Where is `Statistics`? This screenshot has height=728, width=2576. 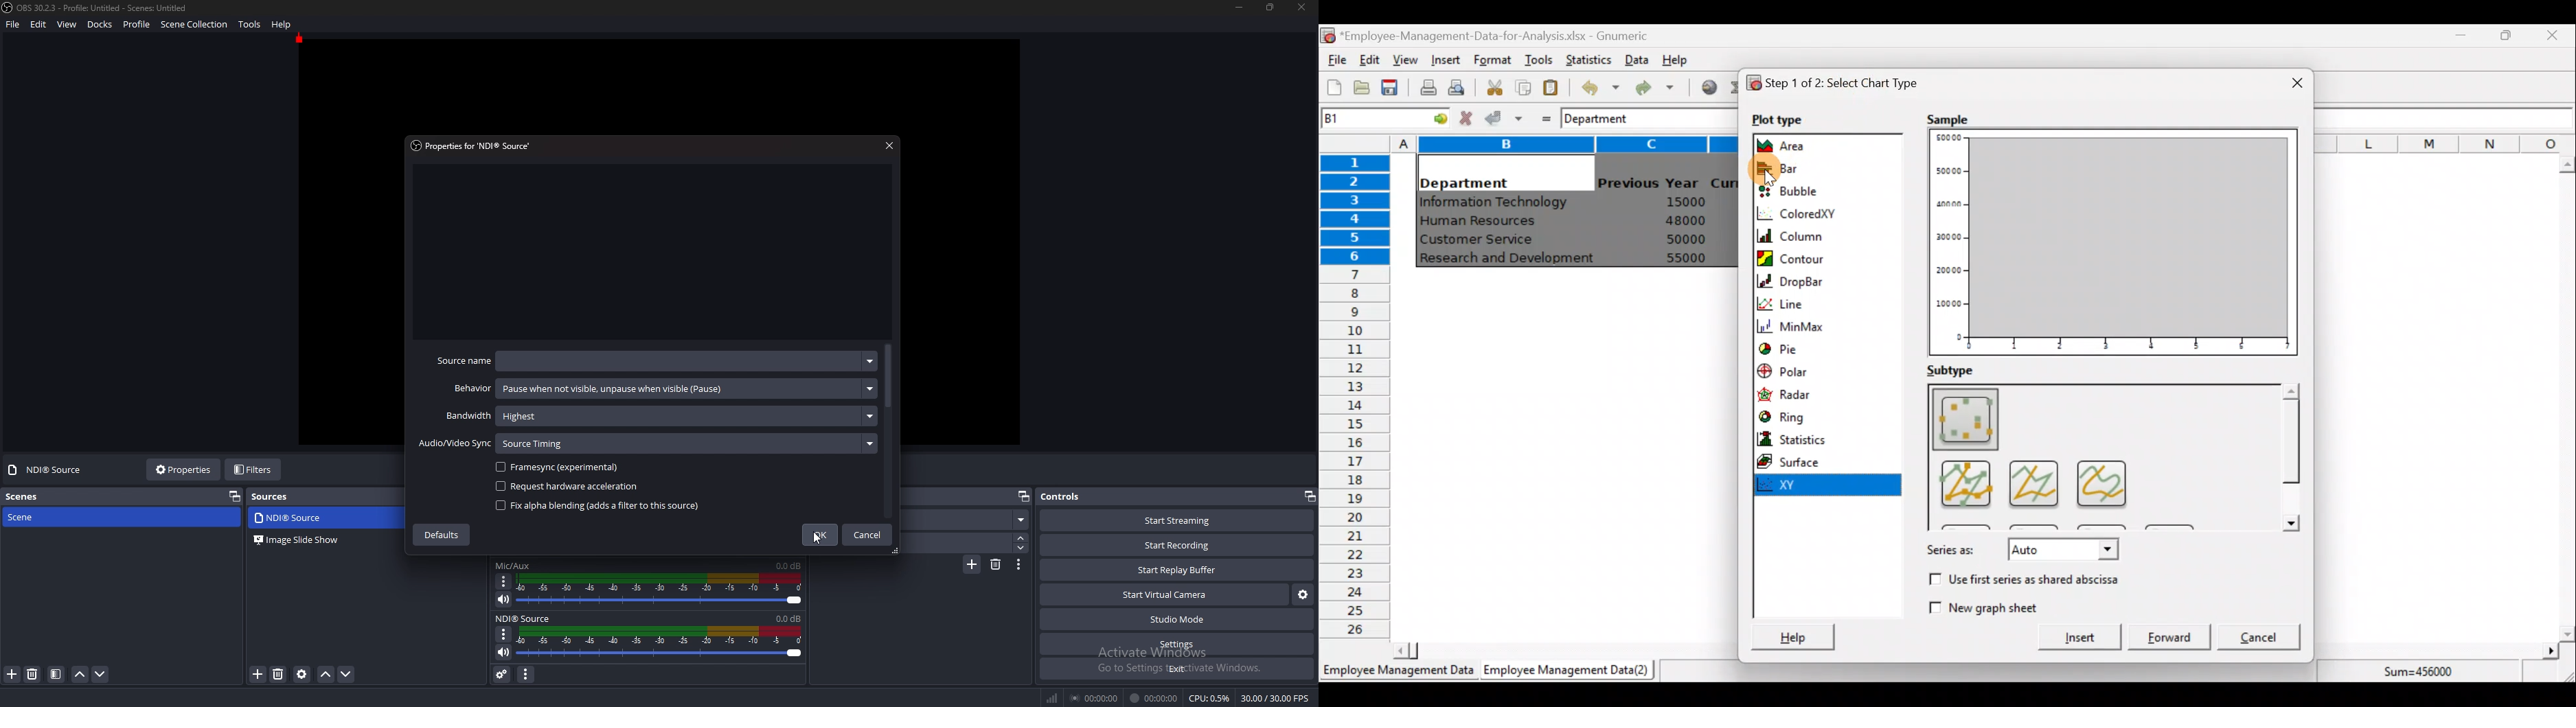
Statistics is located at coordinates (1586, 58).